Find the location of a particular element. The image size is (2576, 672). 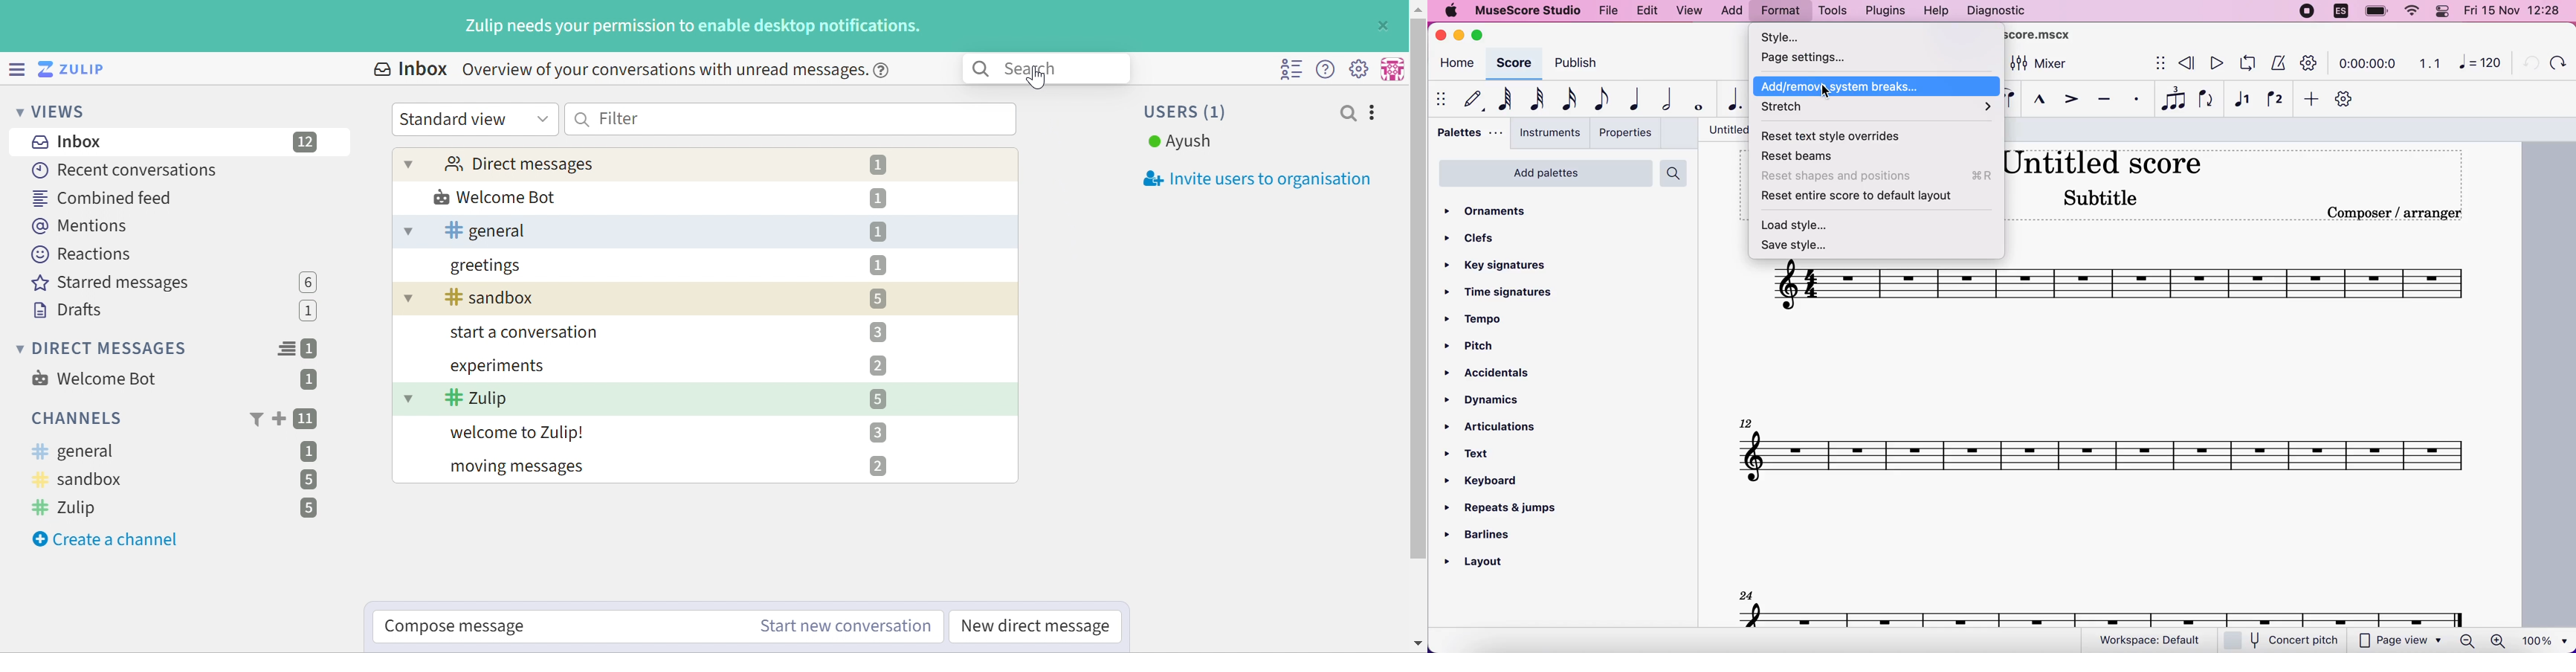

time signatures is located at coordinates (1501, 293).